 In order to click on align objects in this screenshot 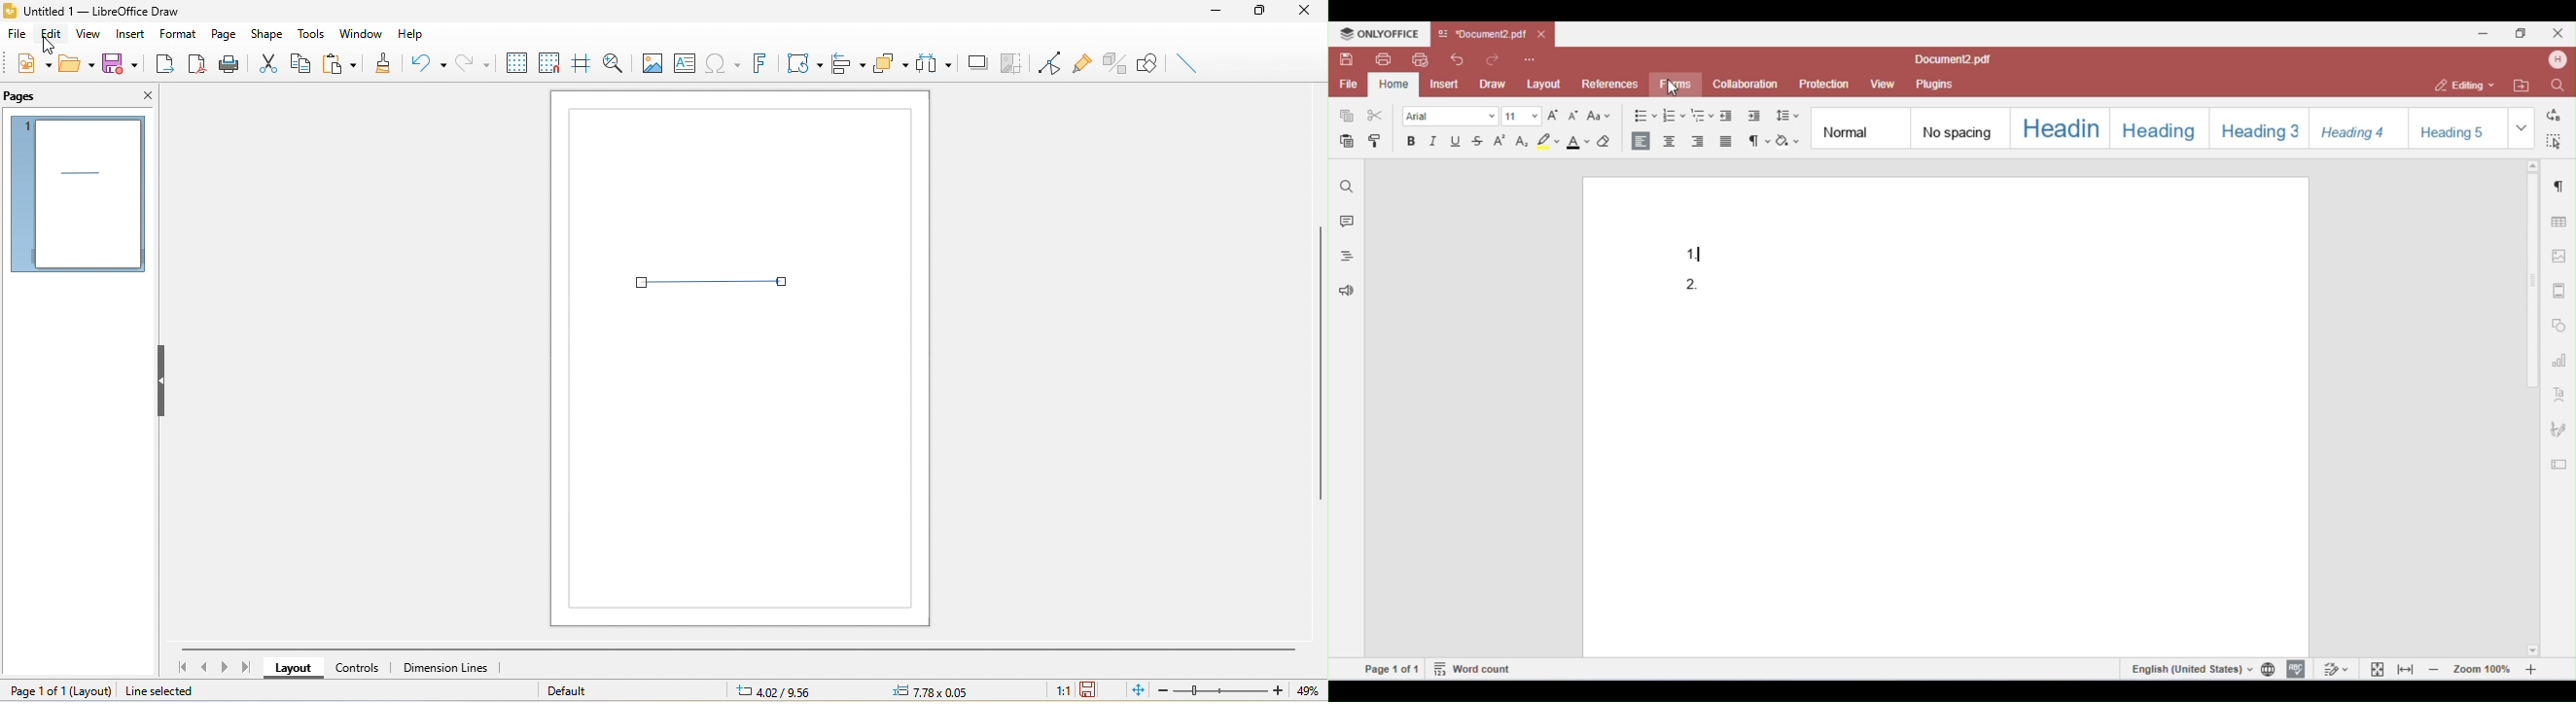, I will do `click(850, 64)`.